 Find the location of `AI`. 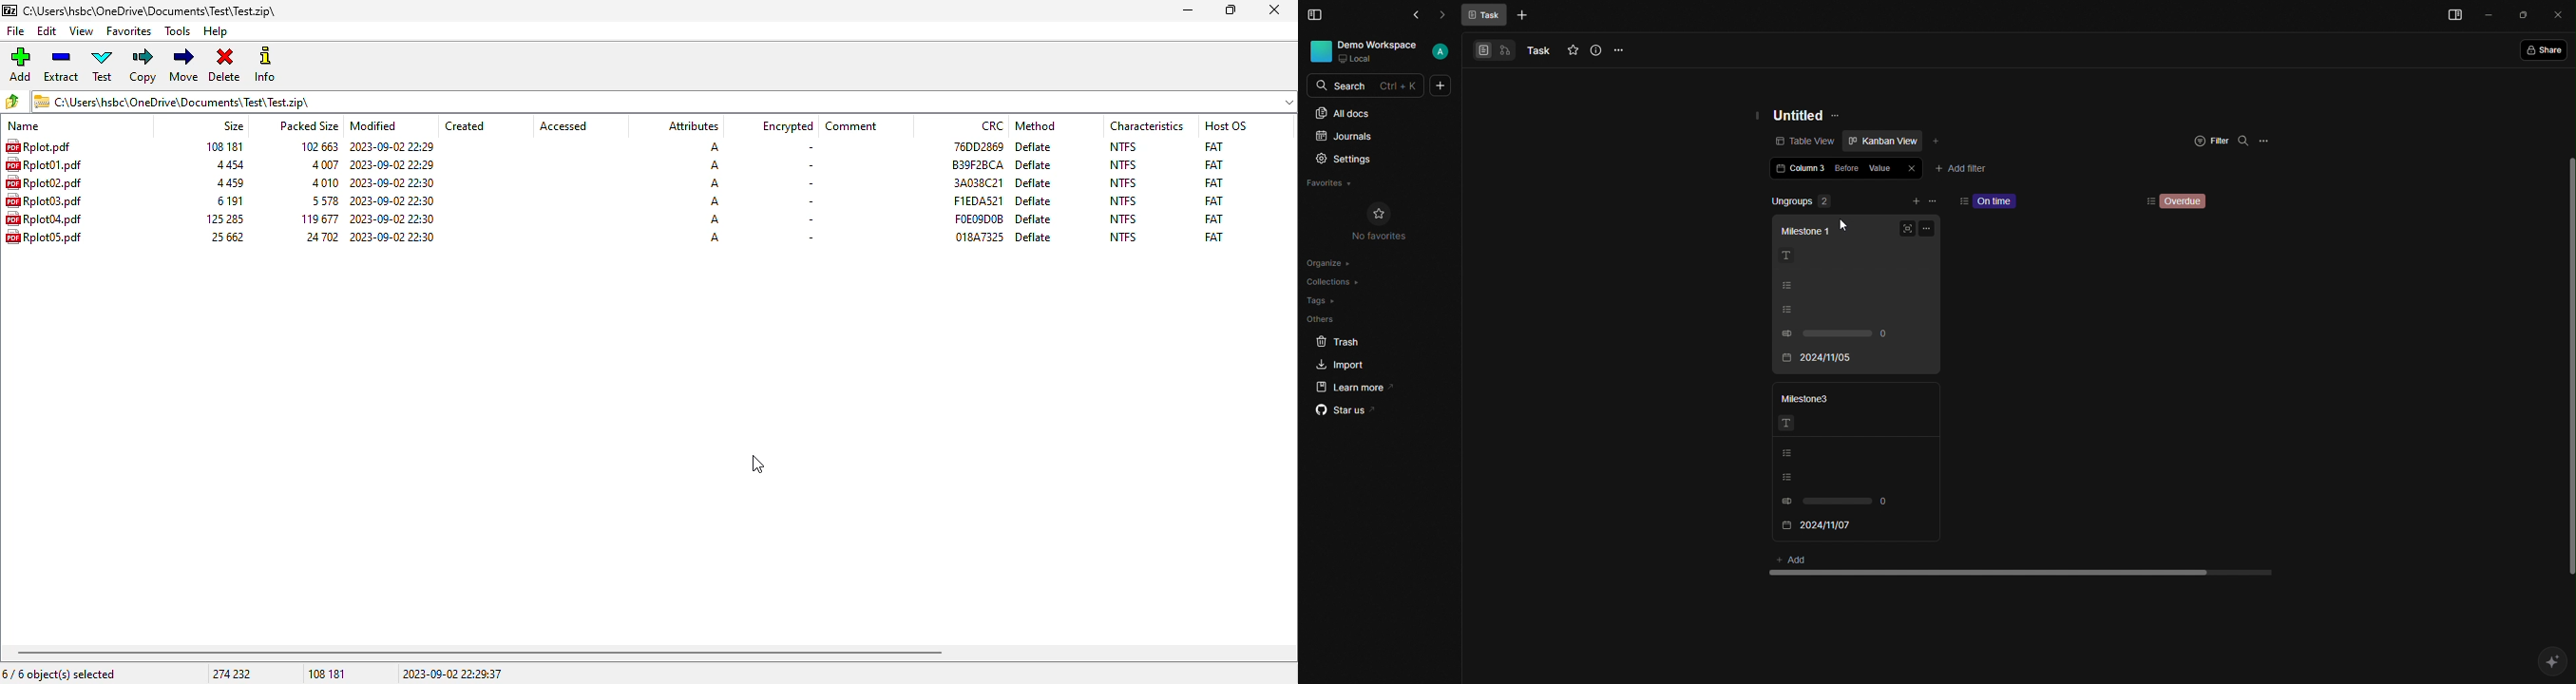

AI is located at coordinates (2555, 663).